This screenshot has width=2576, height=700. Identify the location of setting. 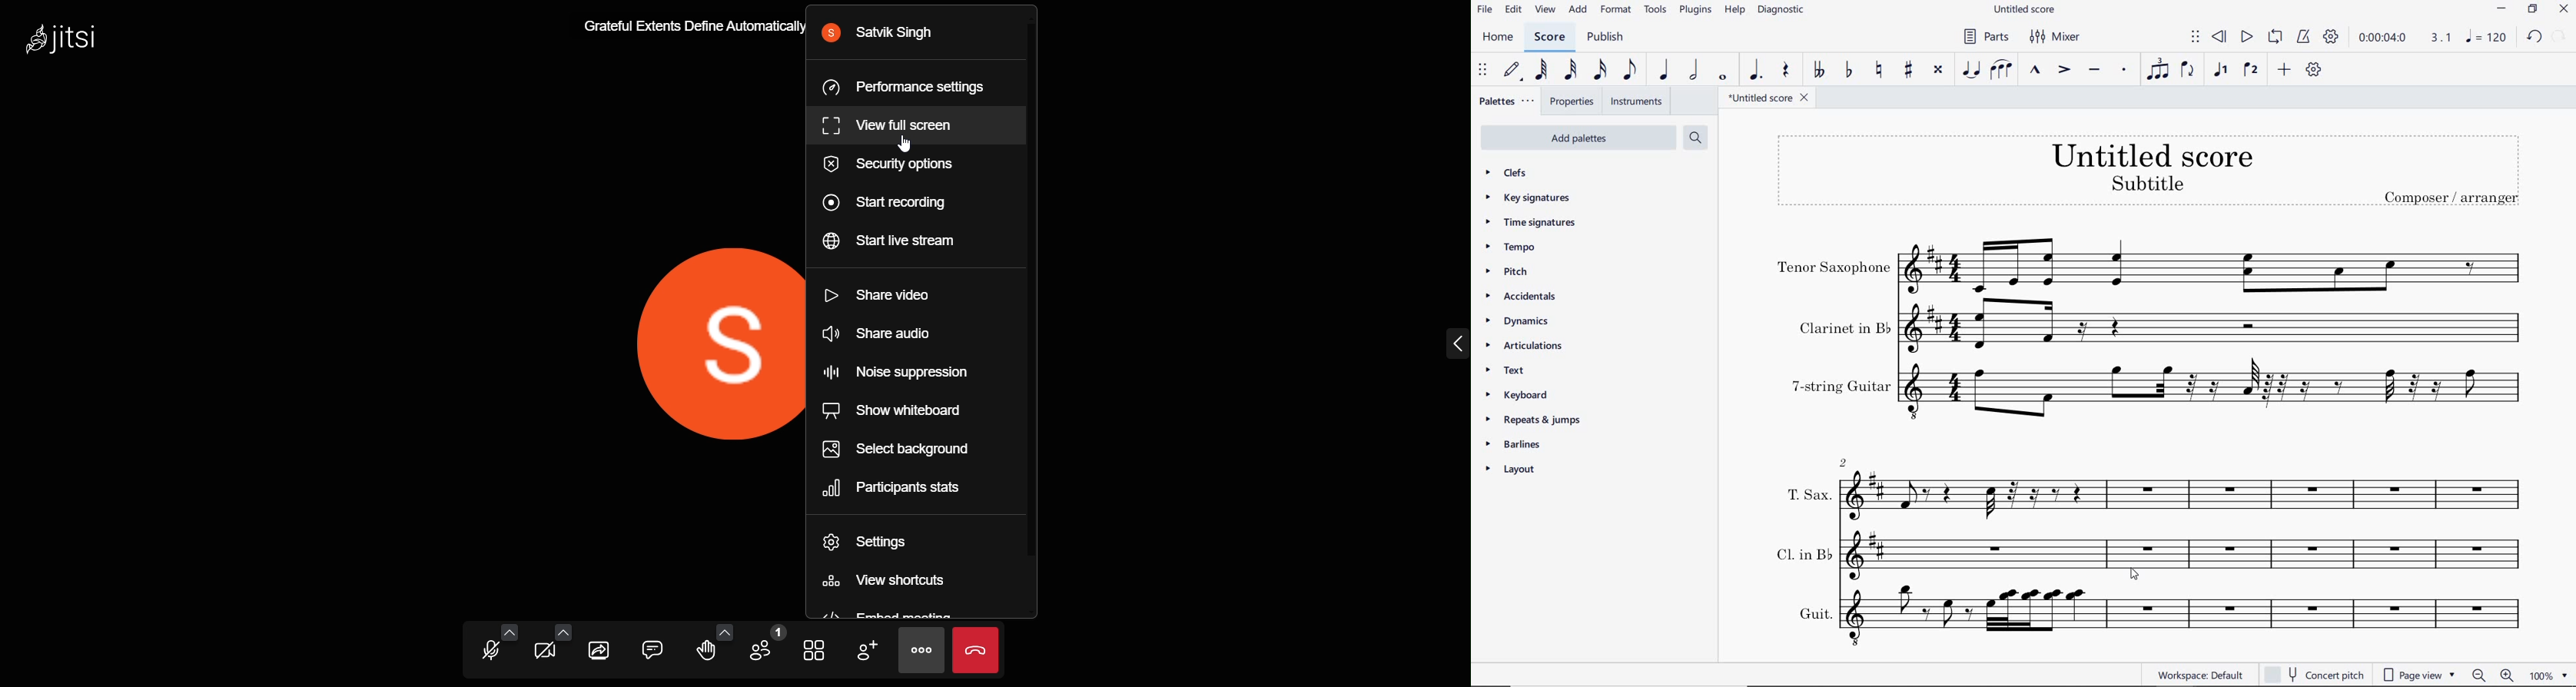
(870, 545).